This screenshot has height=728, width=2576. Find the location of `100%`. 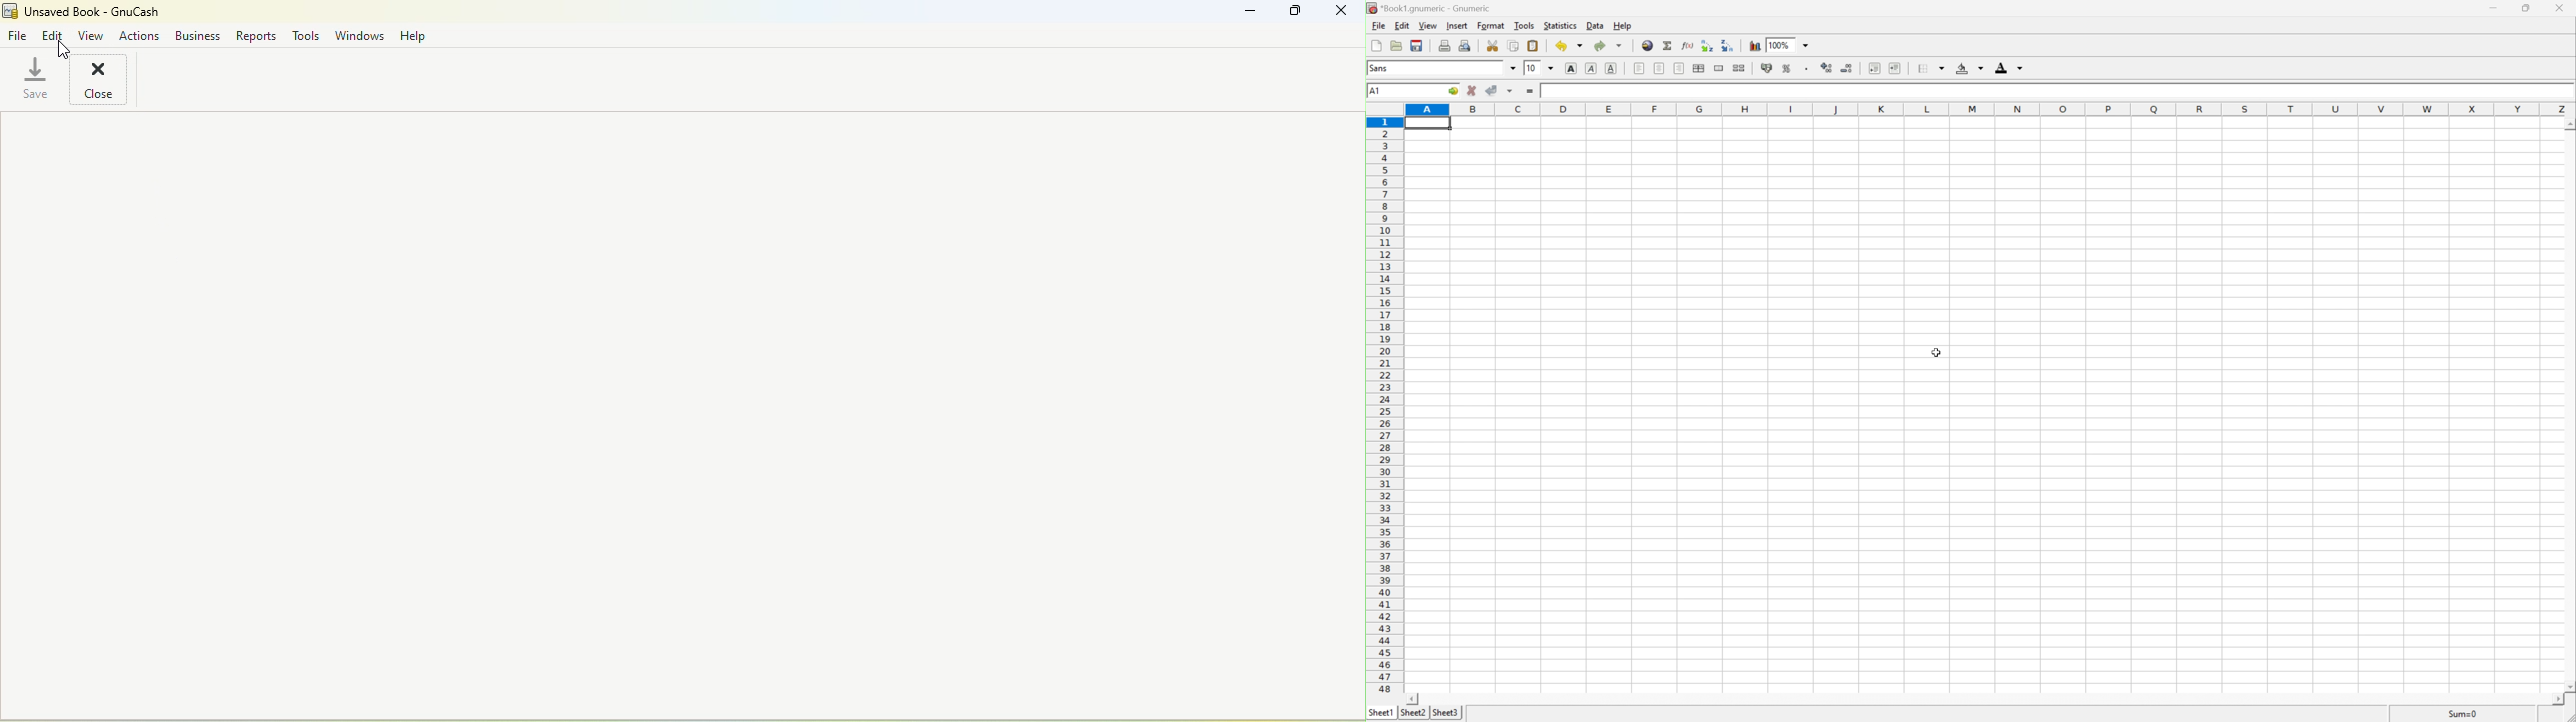

100% is located at coordinates (1779, 44).